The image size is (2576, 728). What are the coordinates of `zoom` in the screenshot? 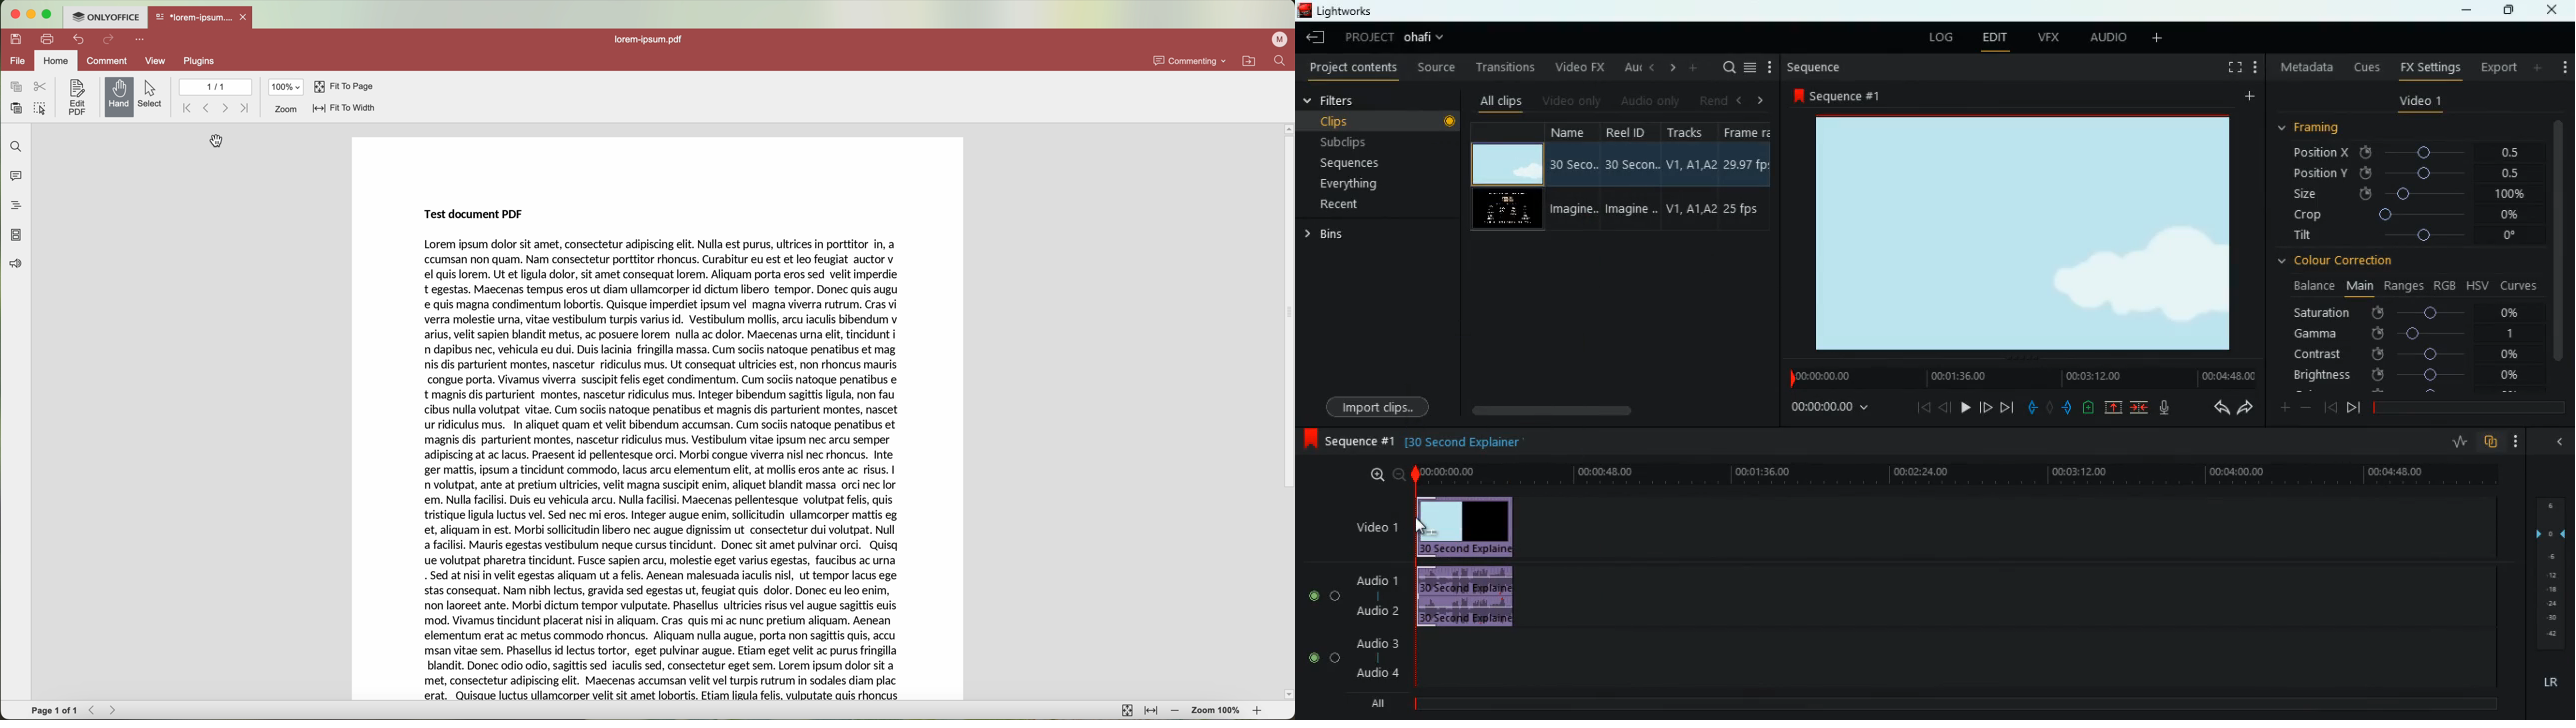 It's located at (1382, 476).